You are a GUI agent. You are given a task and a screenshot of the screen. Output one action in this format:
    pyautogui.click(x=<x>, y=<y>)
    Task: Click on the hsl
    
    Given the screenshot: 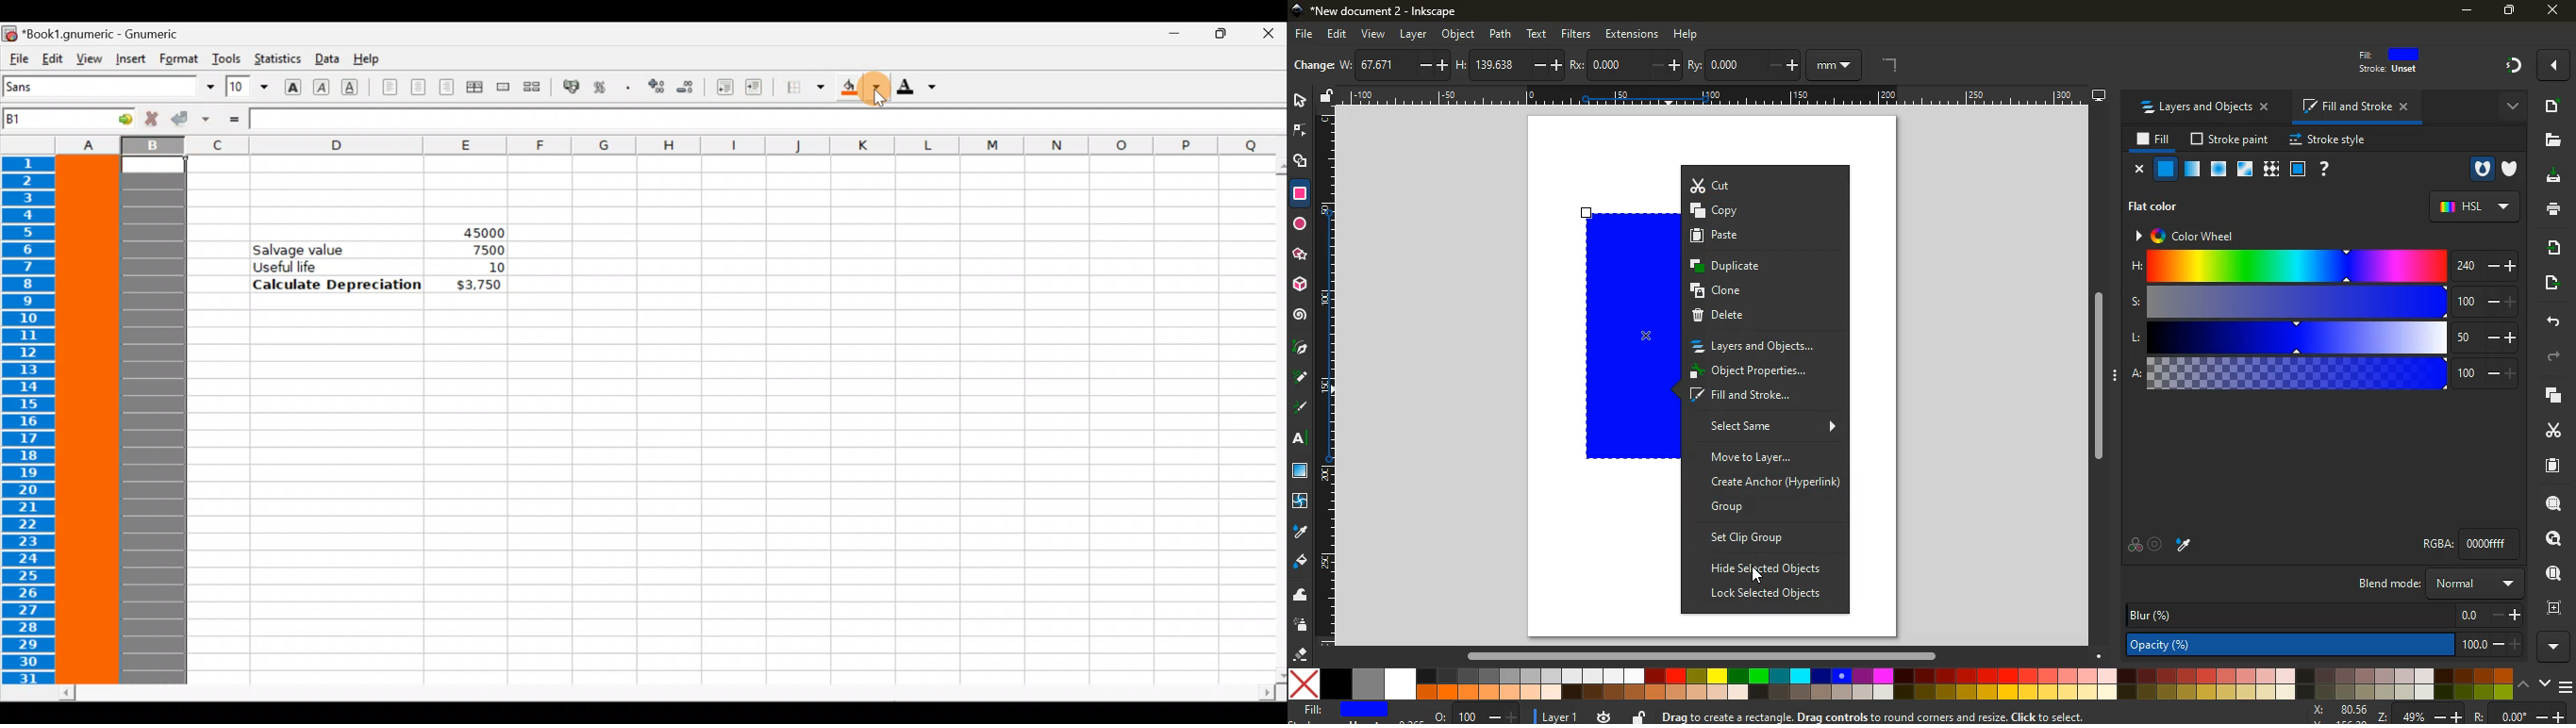 What is the action you would take?
    pyautogui.click(x=2477, y=207)
    